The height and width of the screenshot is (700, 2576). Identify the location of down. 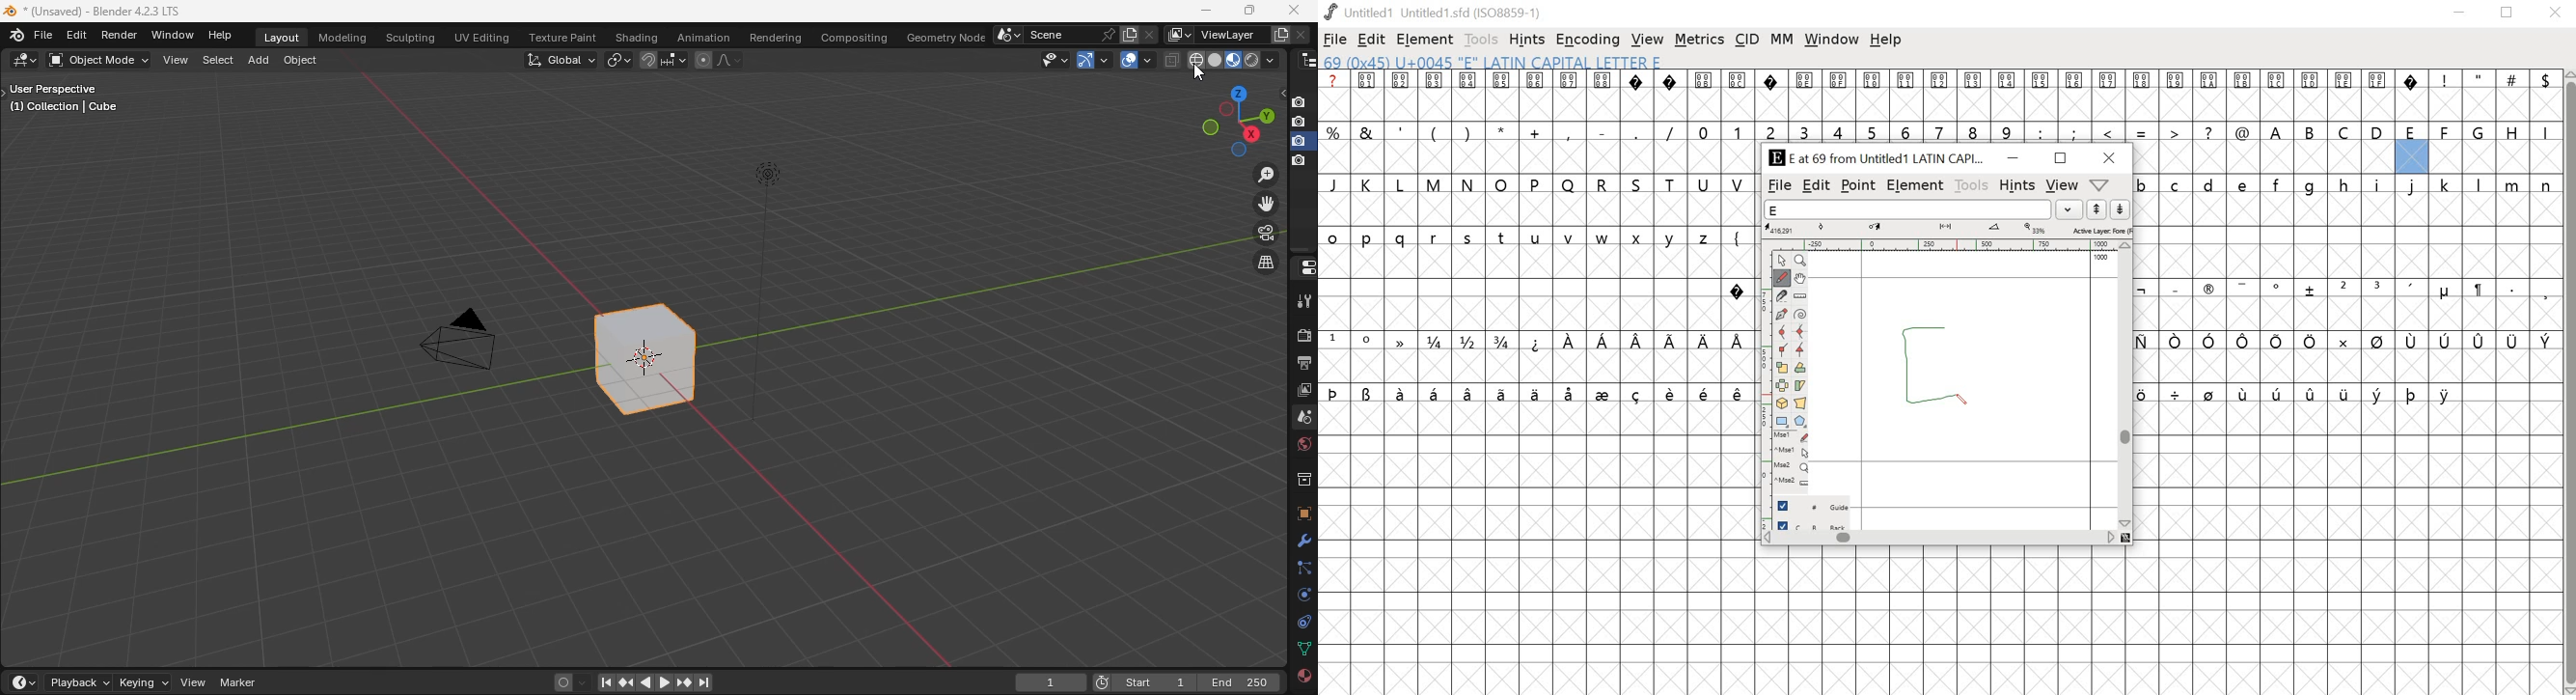
(2119, 209).